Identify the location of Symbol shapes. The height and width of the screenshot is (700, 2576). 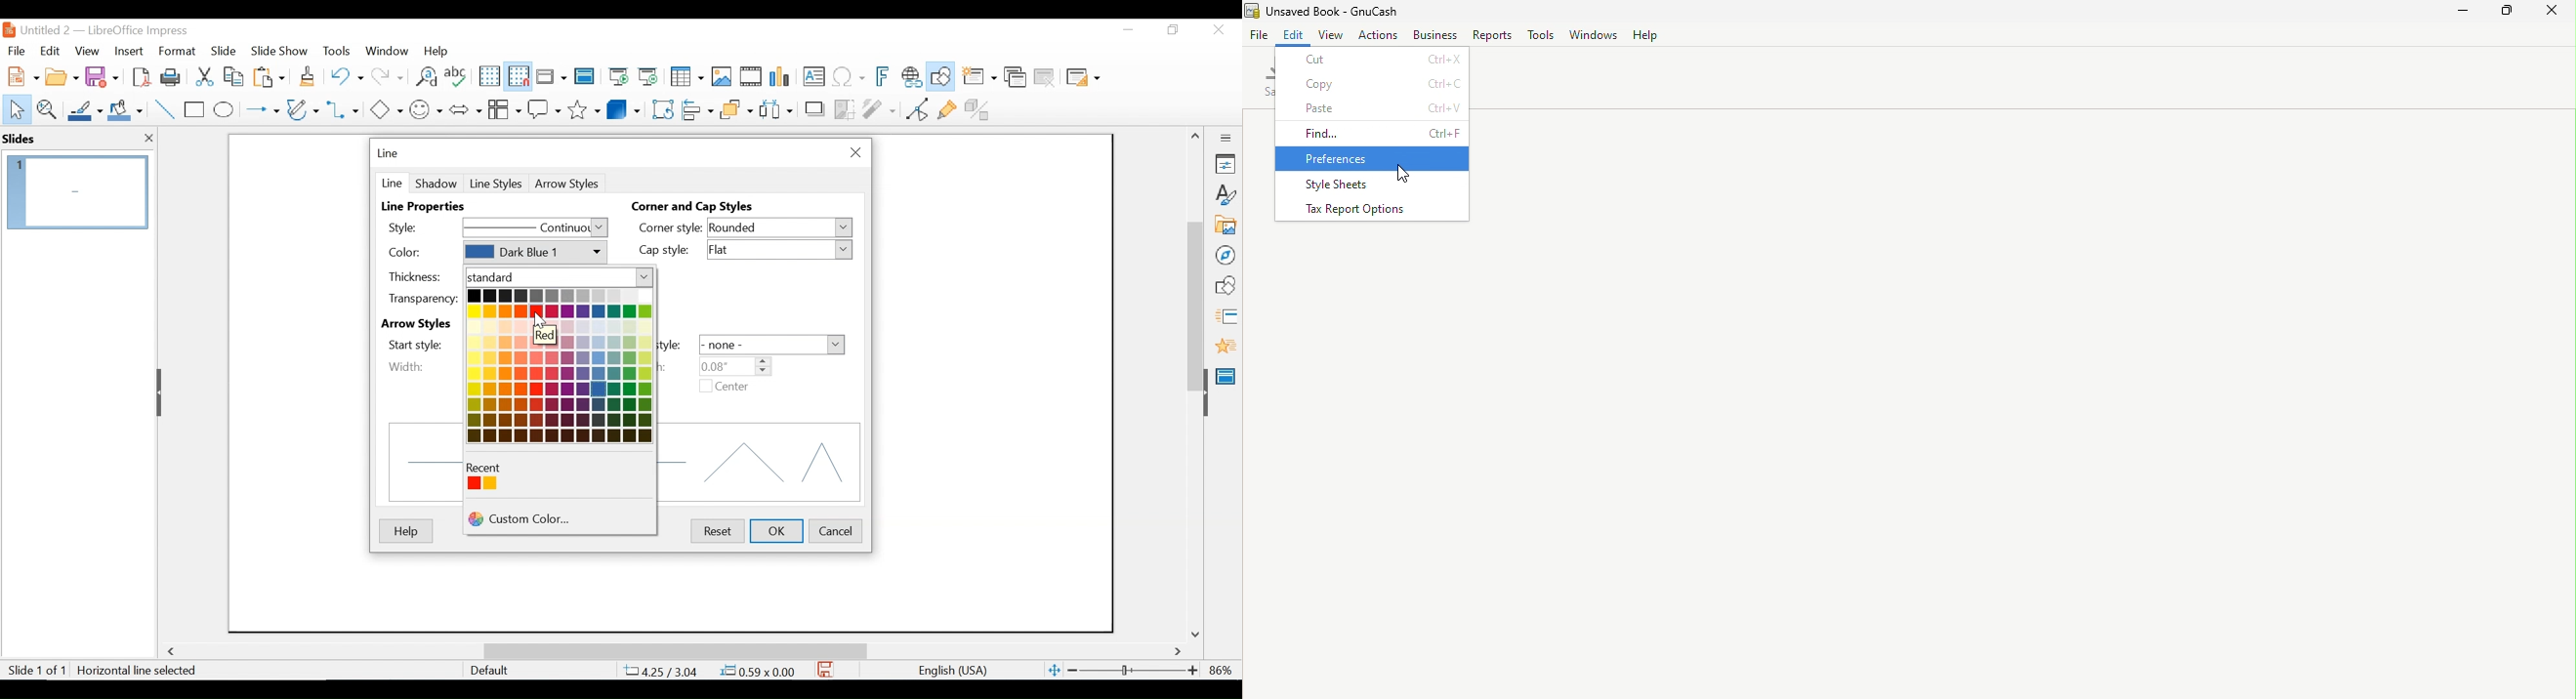
(427, 108).